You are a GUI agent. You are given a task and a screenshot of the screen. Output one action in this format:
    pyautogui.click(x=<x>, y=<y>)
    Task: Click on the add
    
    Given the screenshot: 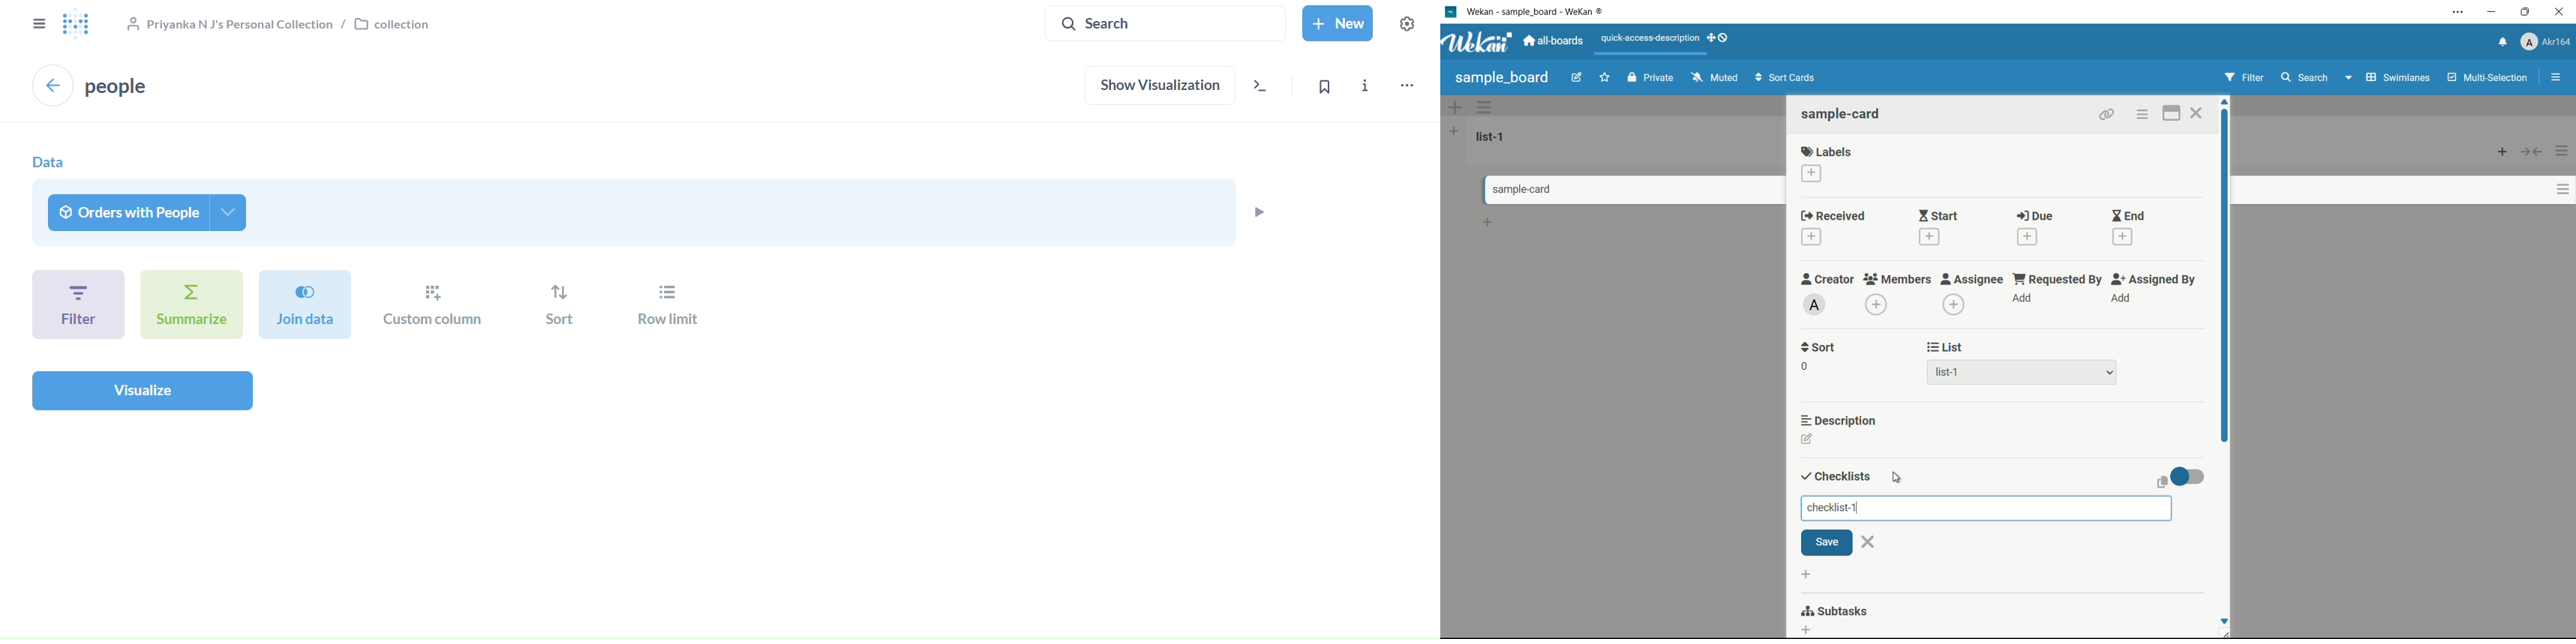 What is the action you would take?
    pyautogui.click(x=2120, y=298)
    